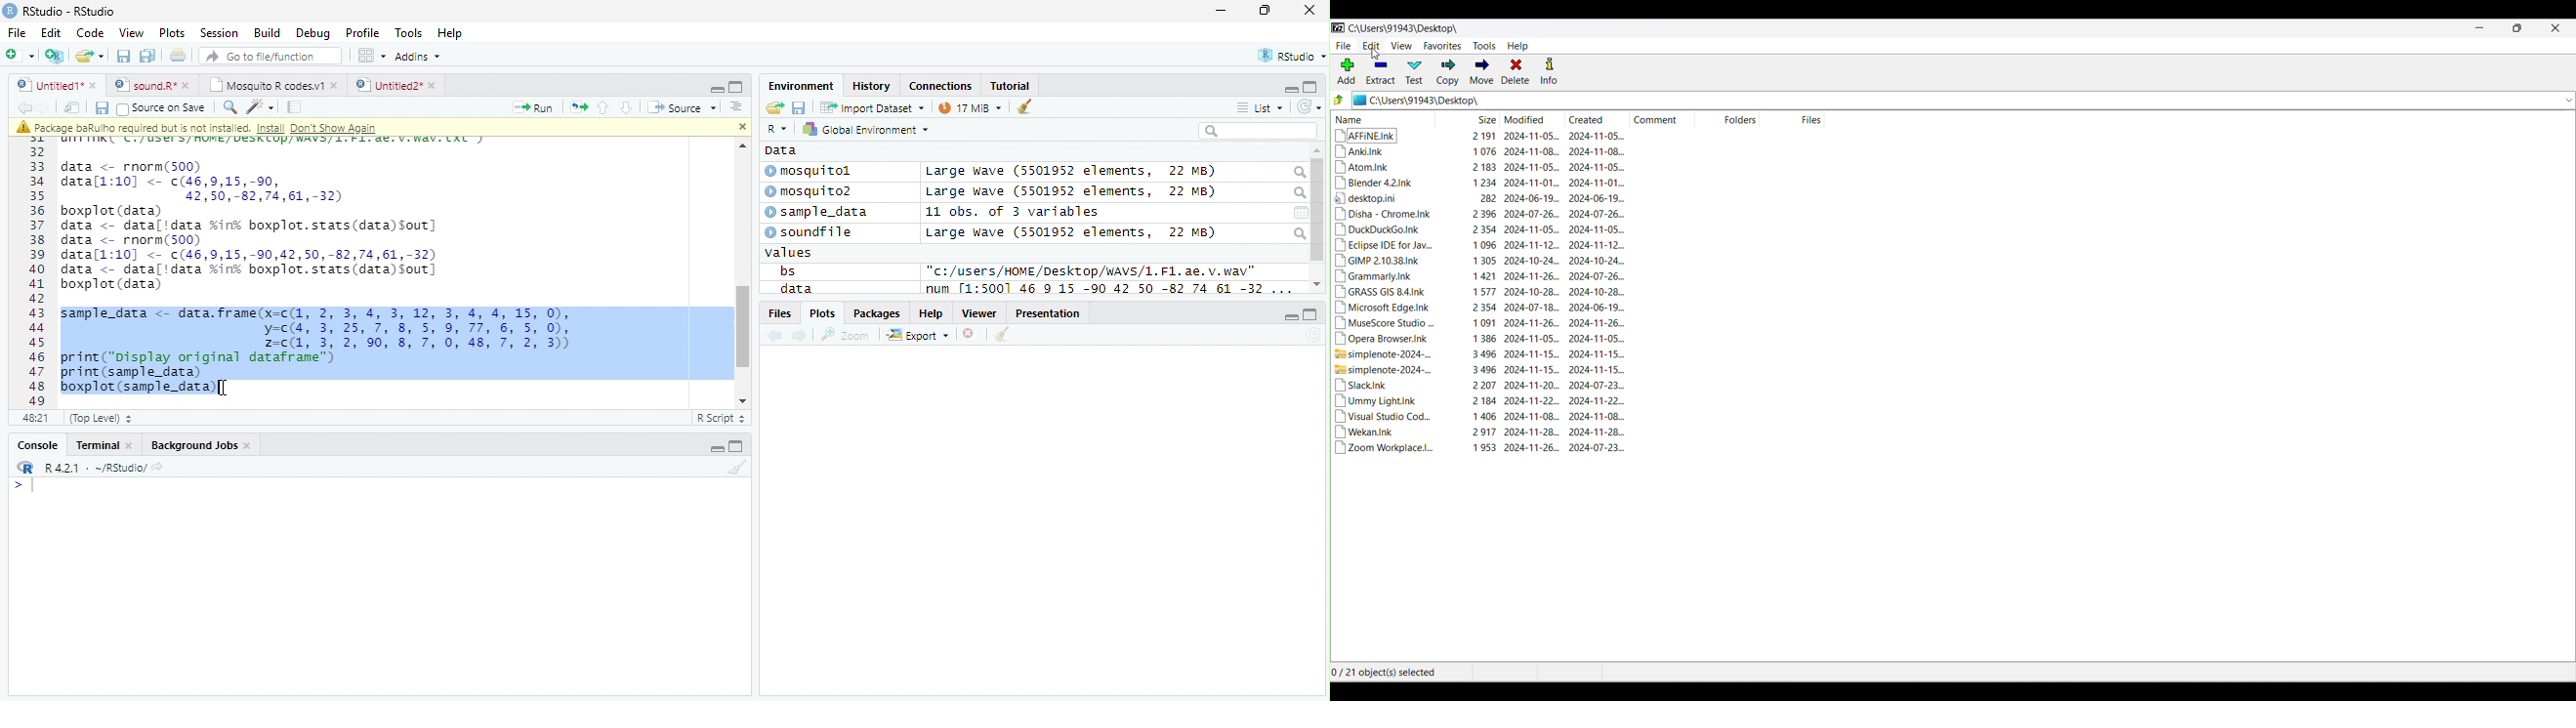 Image resolution: width=2576 pixels, height=728 pixels. I want to click on Size column, so click(1466, 118).